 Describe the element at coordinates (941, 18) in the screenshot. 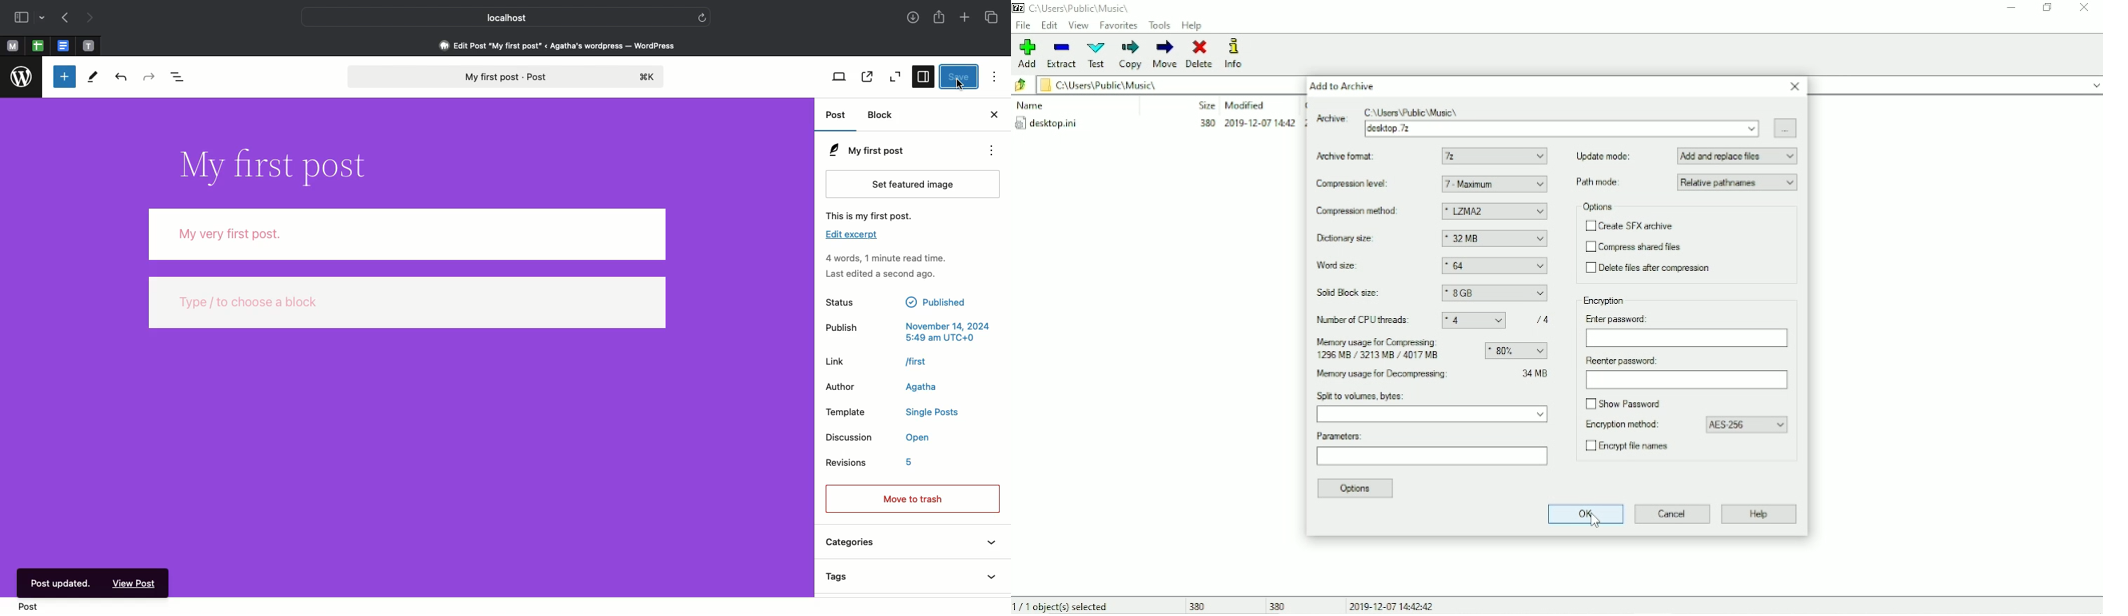

I see `Share` at that location.